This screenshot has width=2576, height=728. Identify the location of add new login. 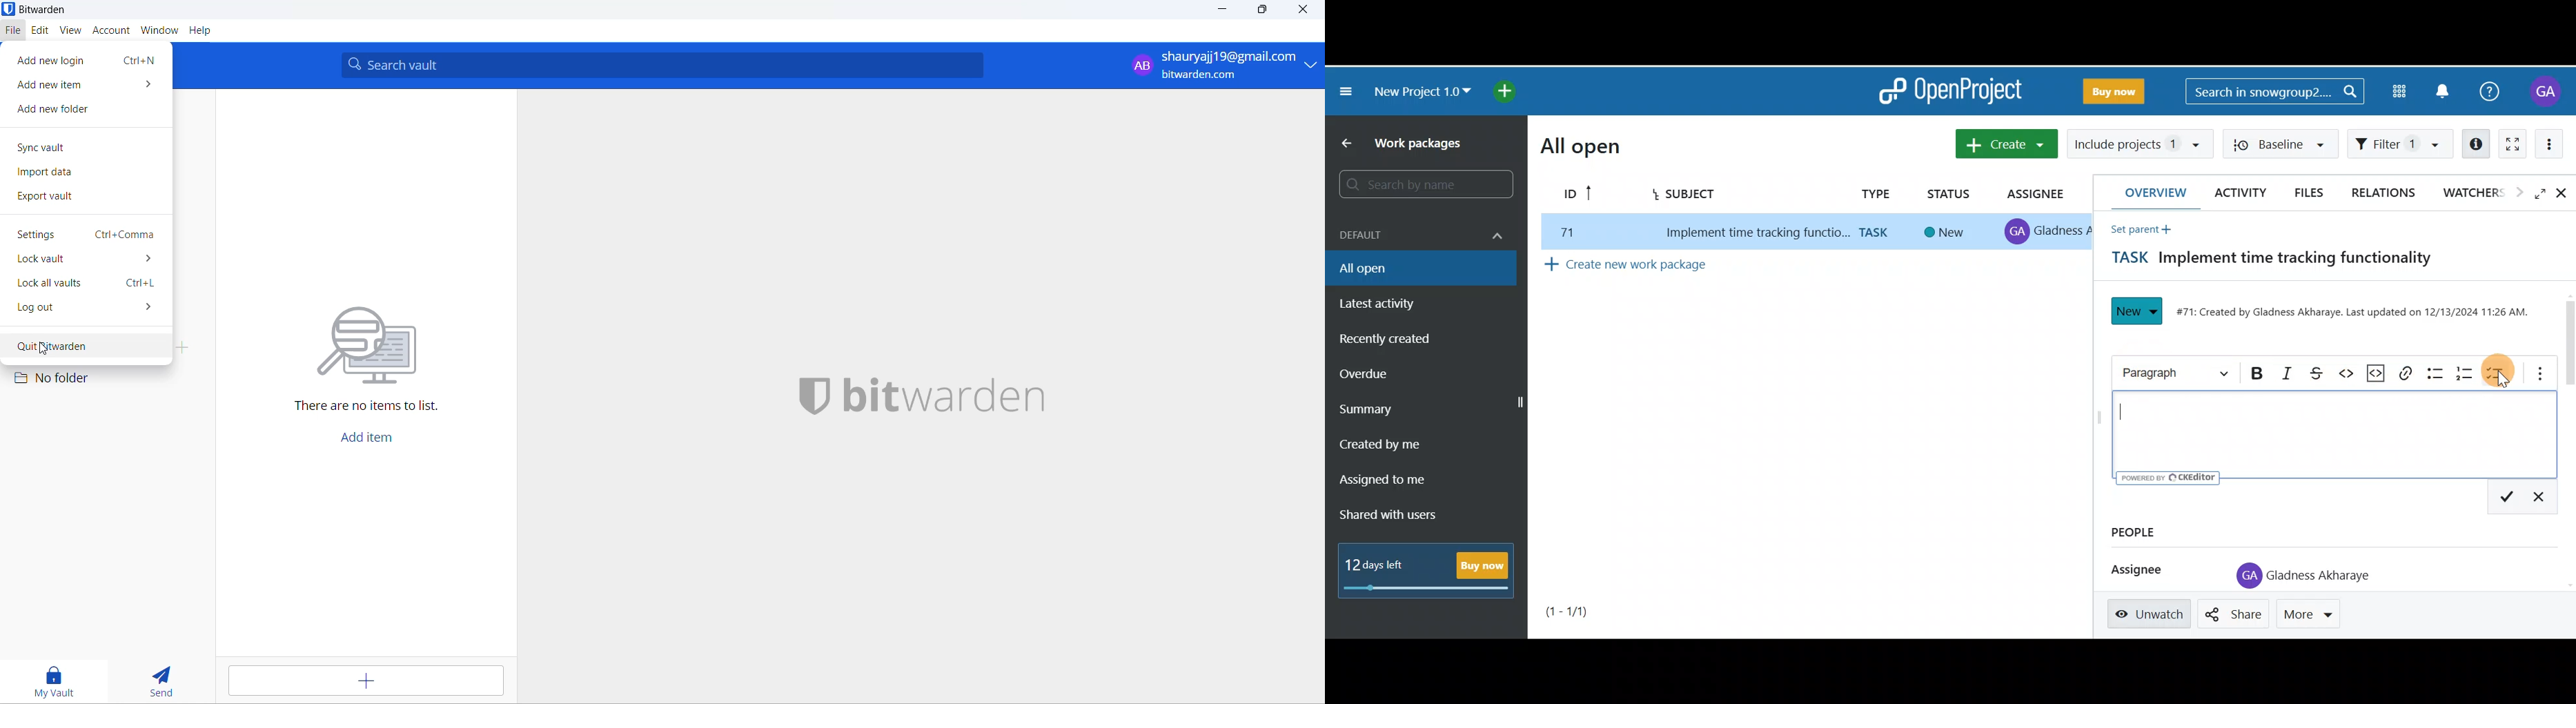
(89, 60).